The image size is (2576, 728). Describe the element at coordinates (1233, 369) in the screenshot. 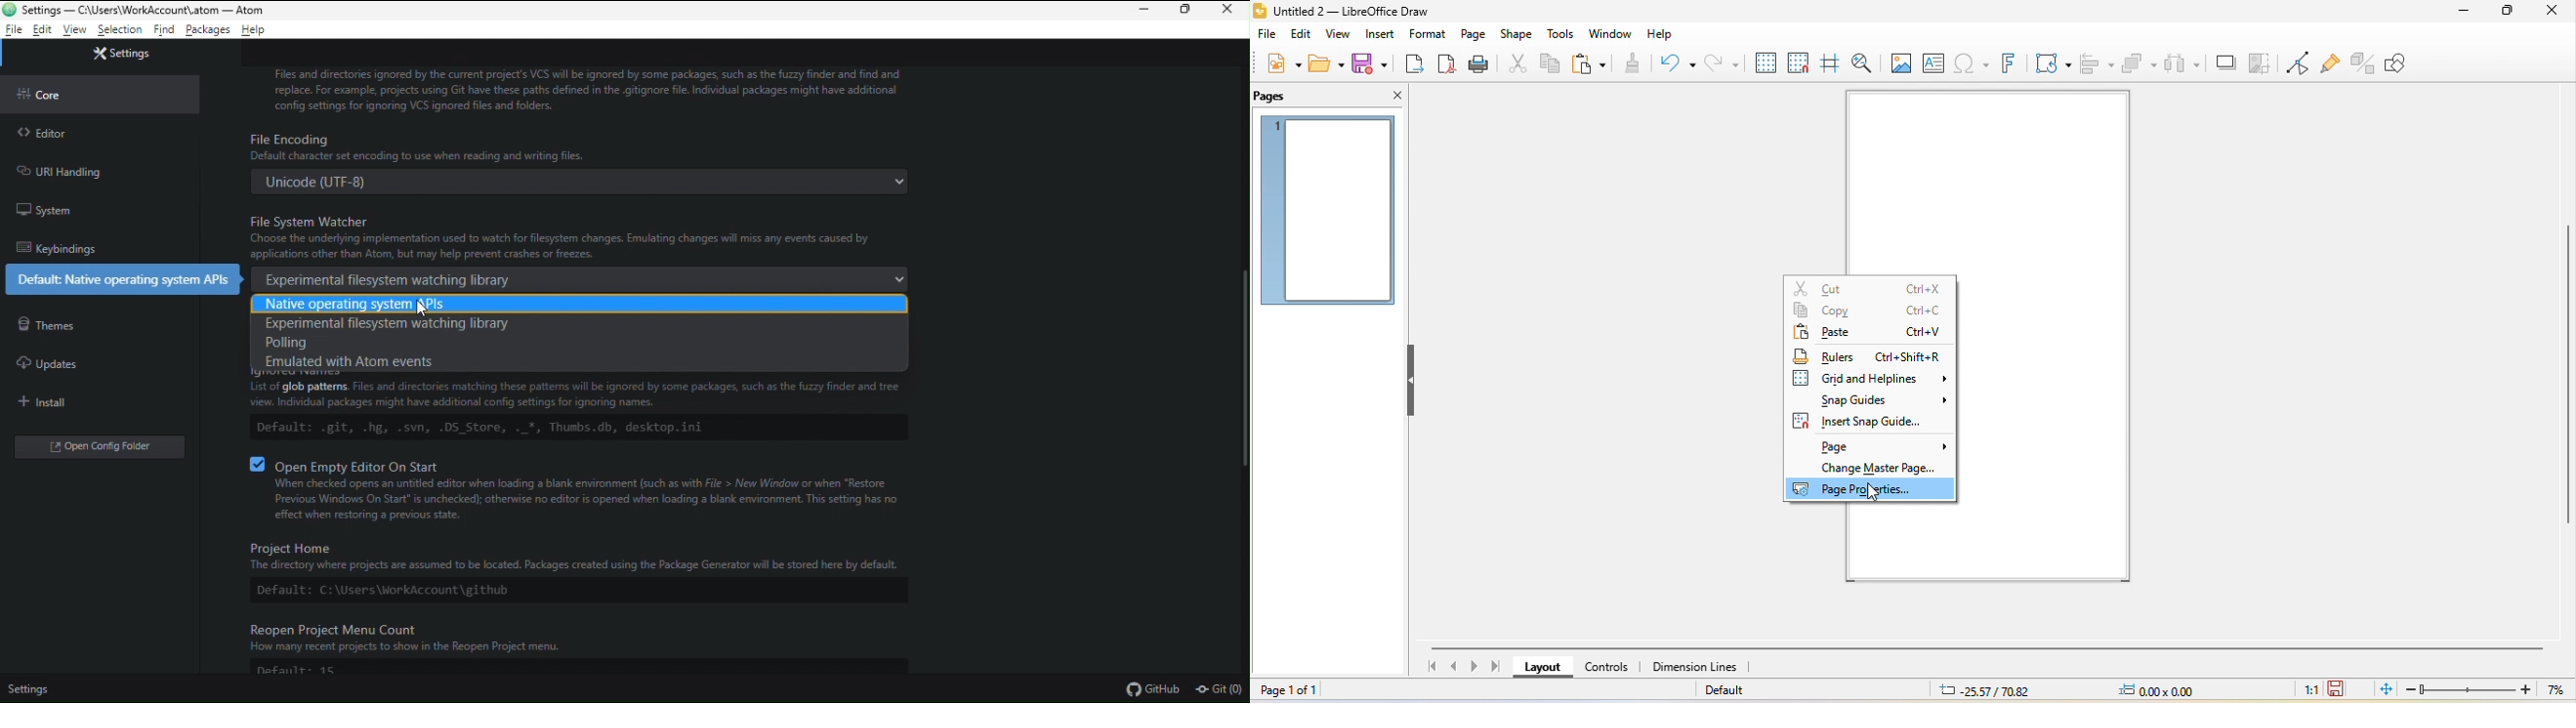

I see `slider` at that location.